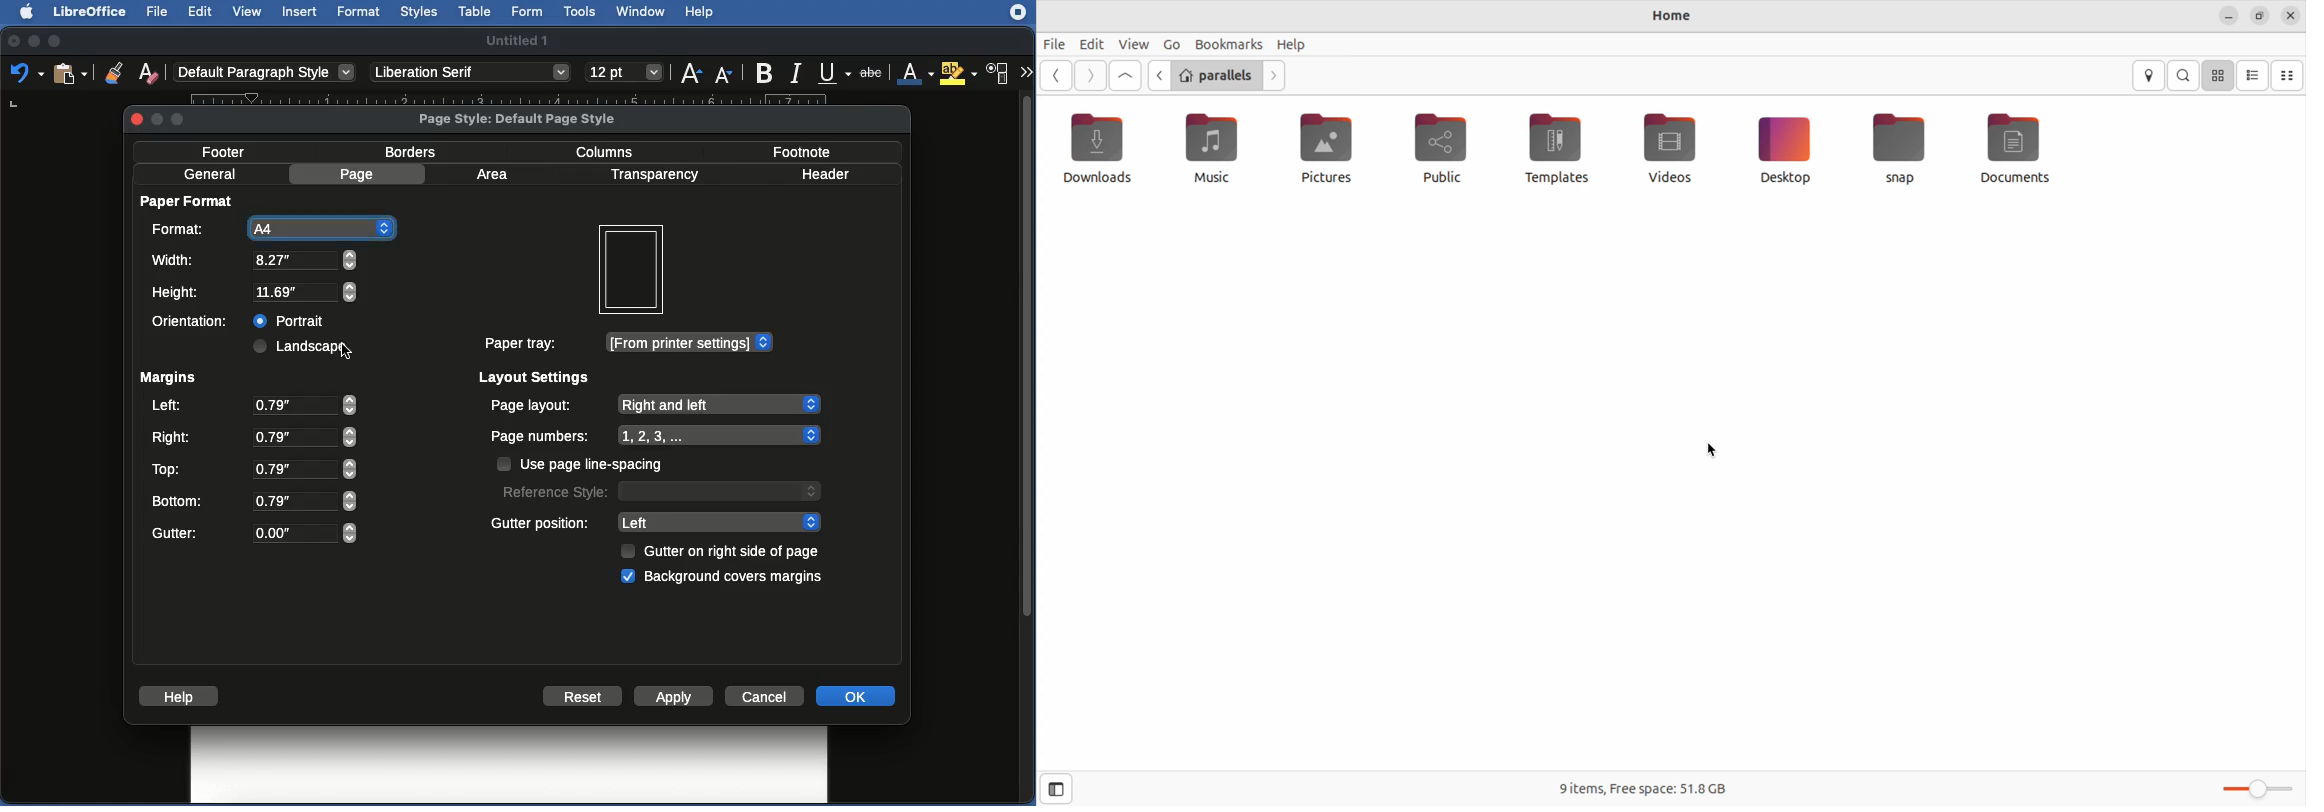 The height and width of the screenshot is (812, 2324). Describe the element at coordinates (168, 407) in the screenshot. I see `Left` at that location.